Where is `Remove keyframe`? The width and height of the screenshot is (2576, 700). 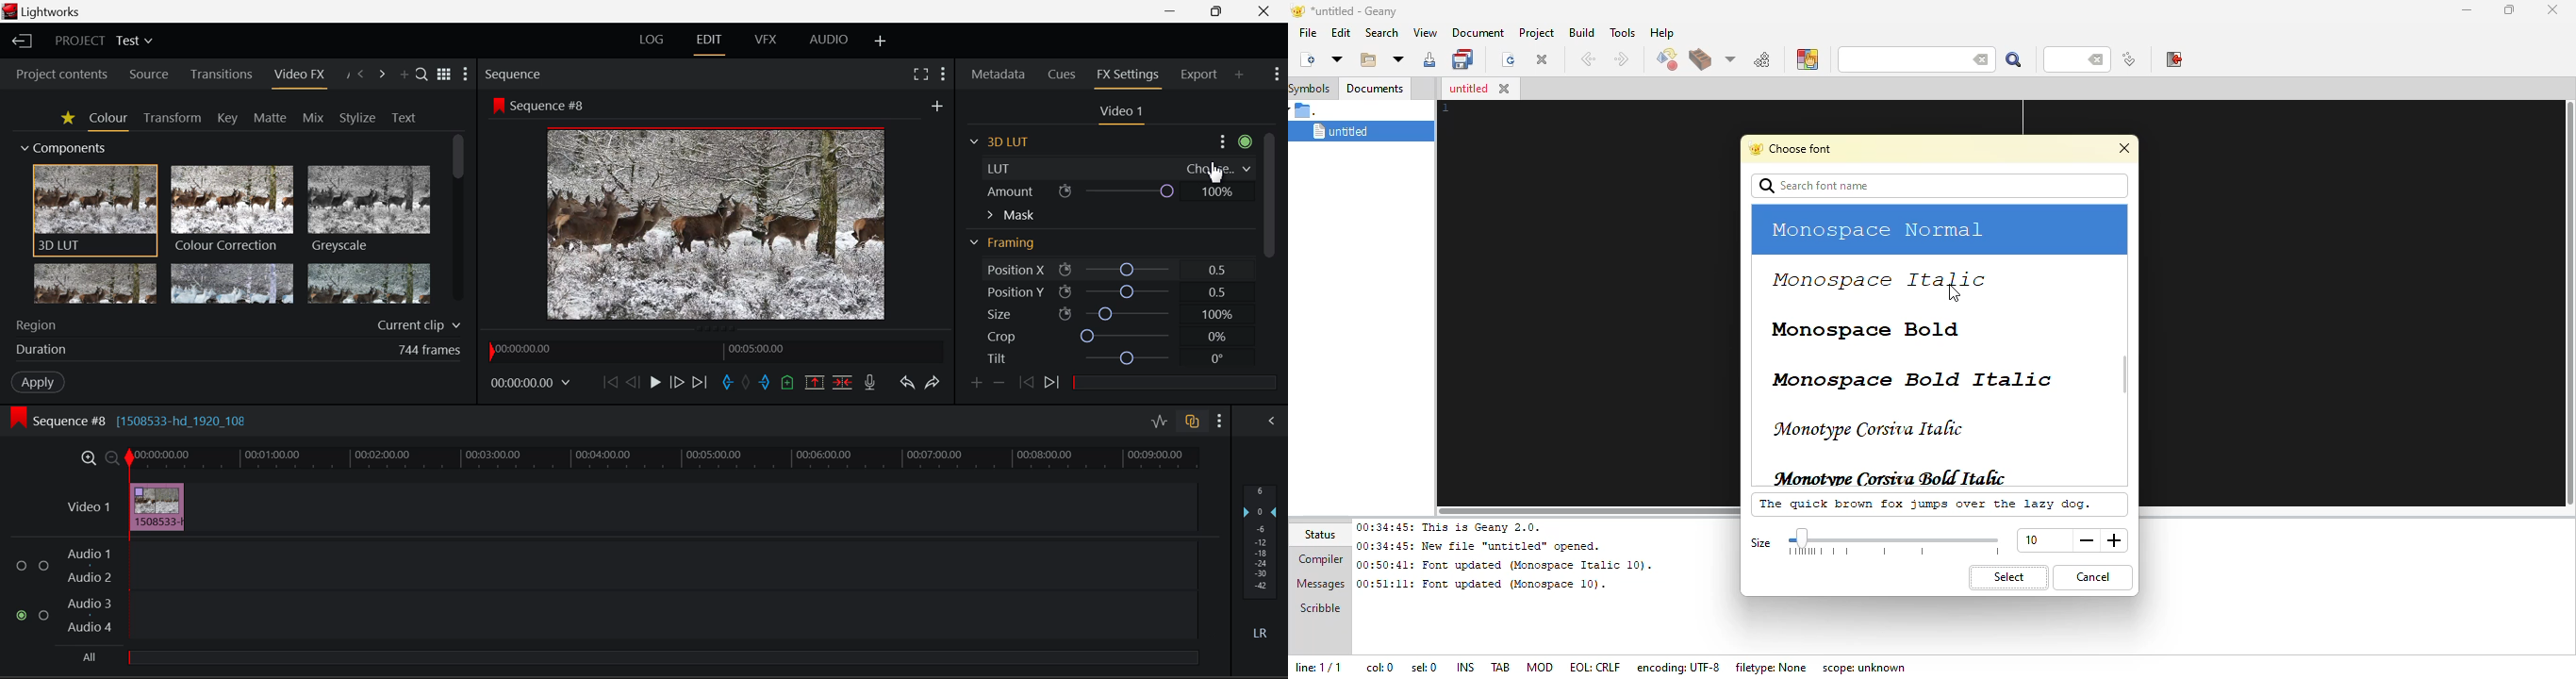 Remove keyframe is located at coordinates (999, 385).